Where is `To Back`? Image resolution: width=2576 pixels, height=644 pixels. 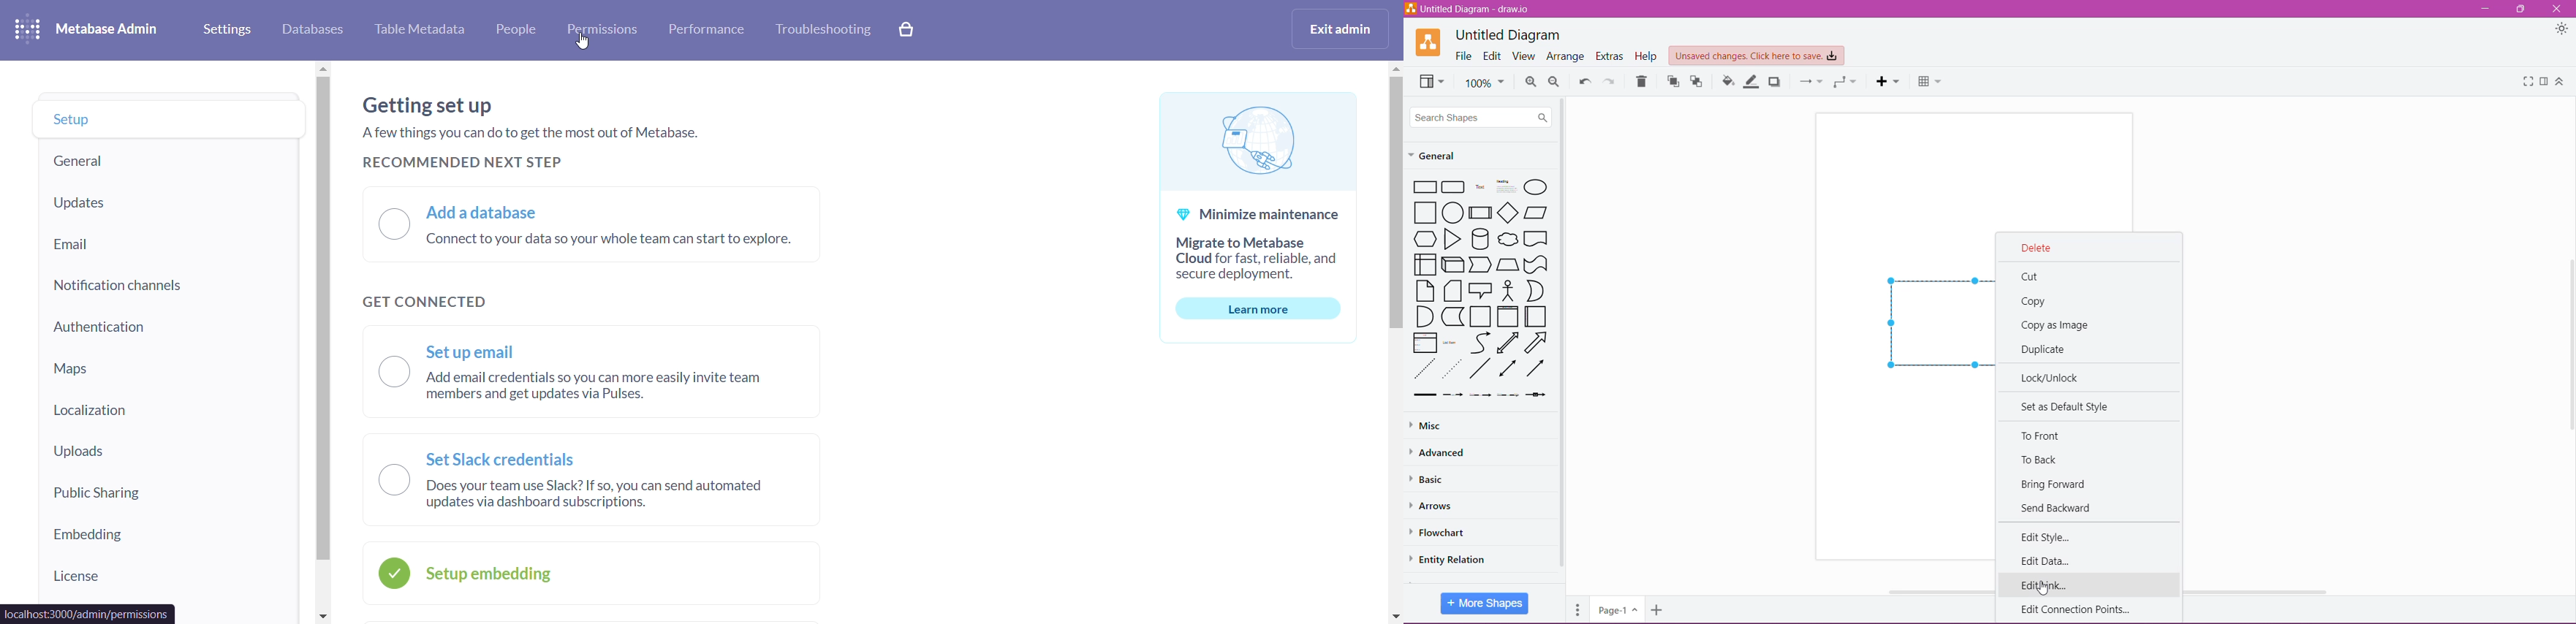
To Back is located at coordinates (2041, 460).